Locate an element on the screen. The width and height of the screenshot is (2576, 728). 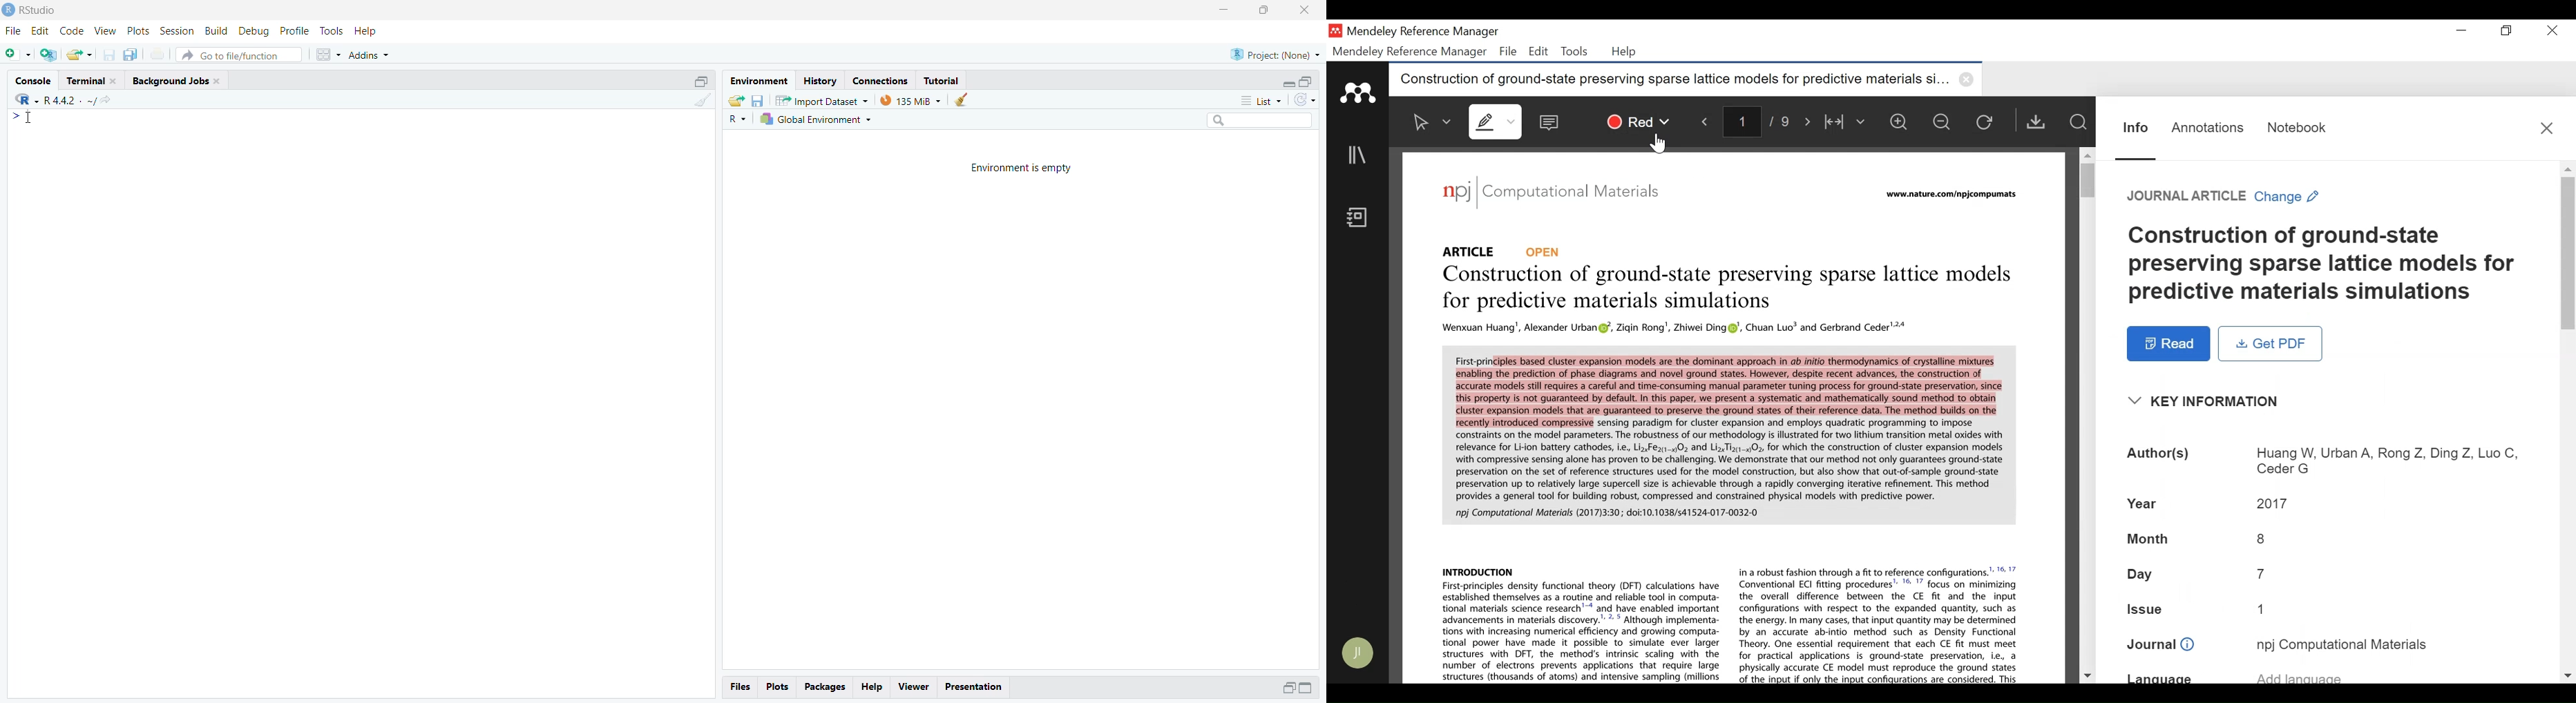
Wenxuan Huang', Alexander Urban (¥, Zigin Rong’, Zhiwei Ding ®', Chuan Luo® and Gerbrand Ceder'** is located at coordinates (1673, 328).